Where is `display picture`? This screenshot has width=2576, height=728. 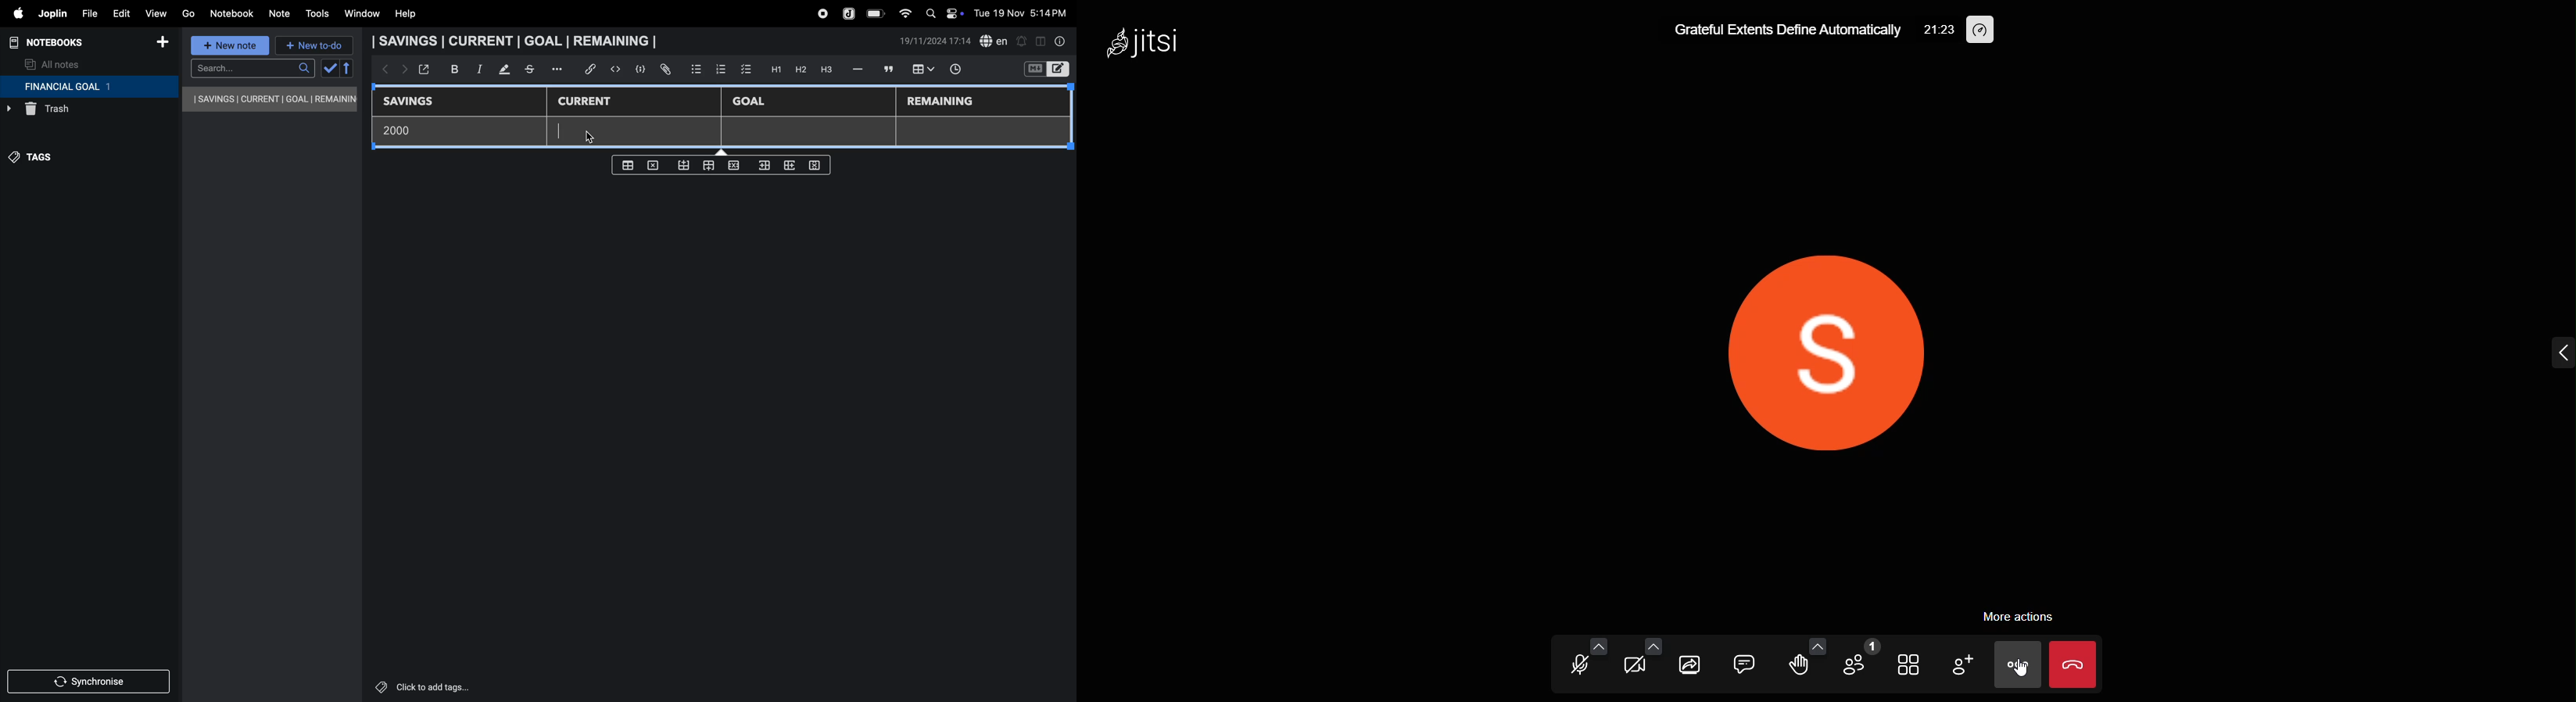
display picture is located at coordinates (1827, 350).